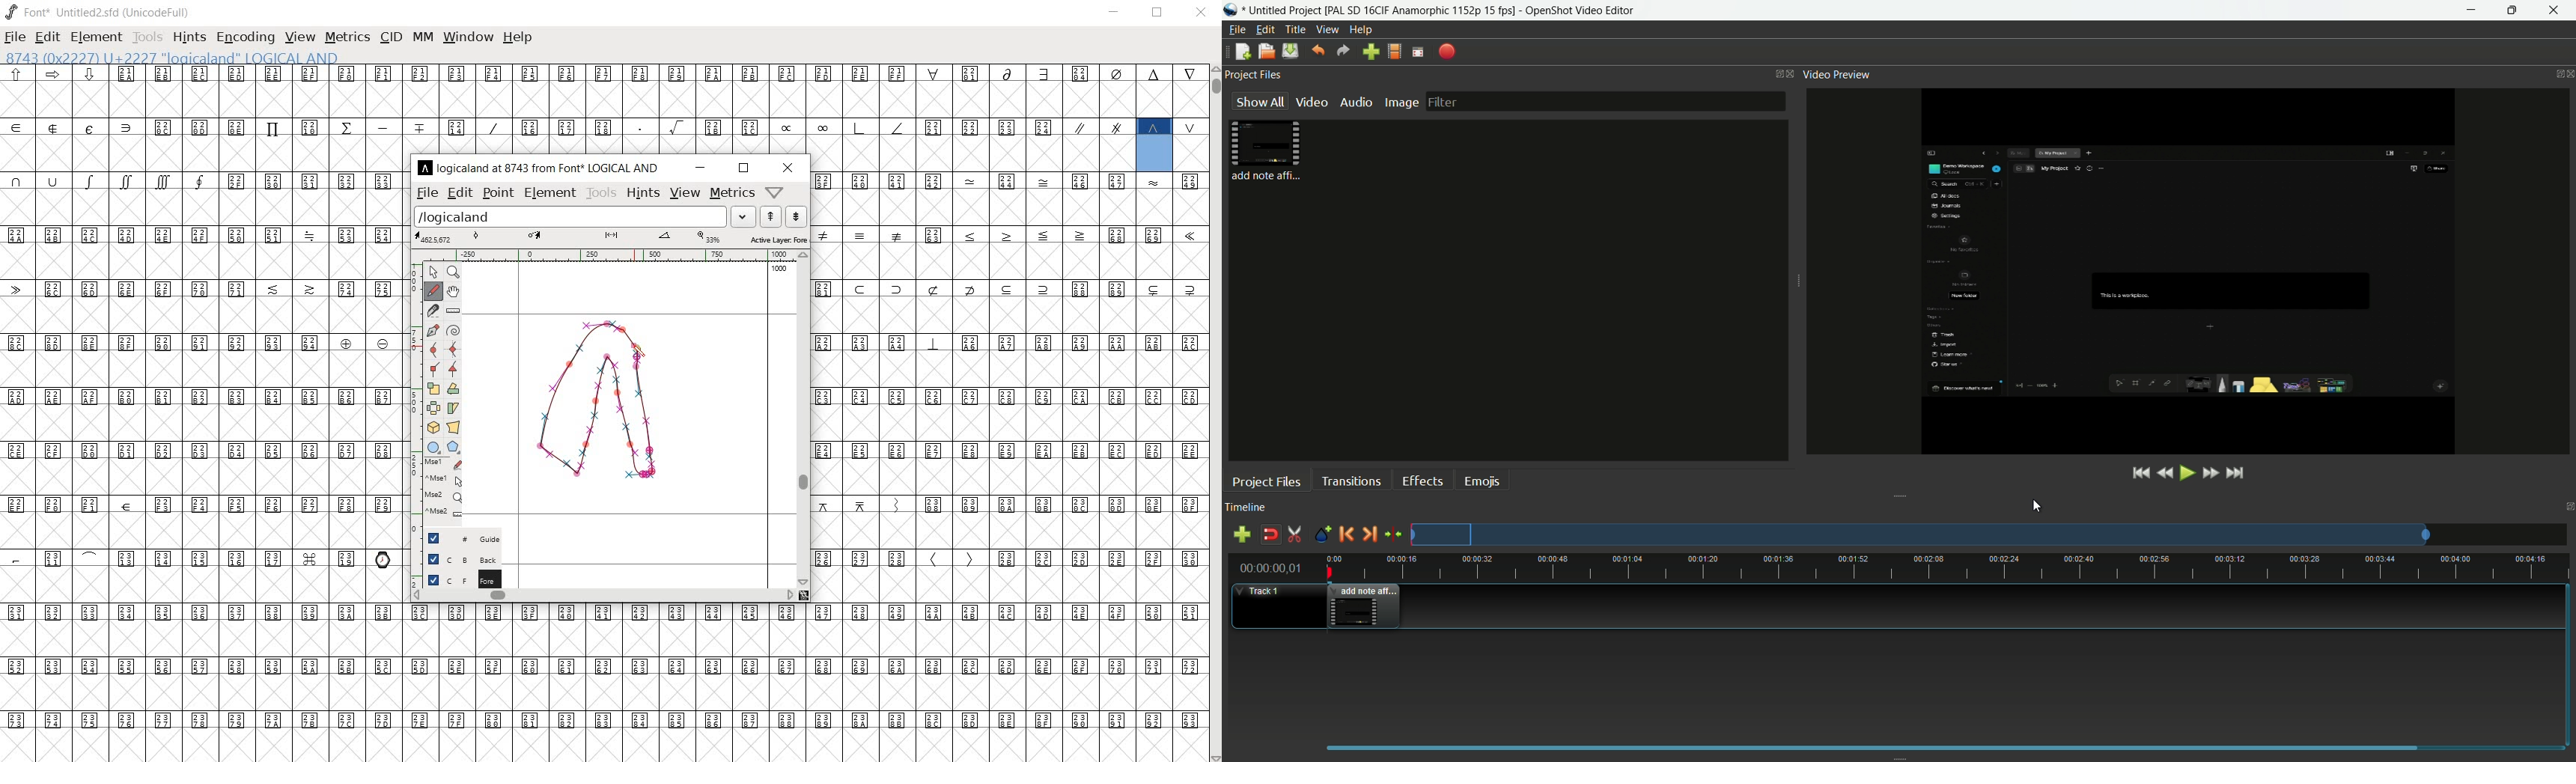 The height and width of the screenshot is (784, 2576). I want to click on scrollbar, so click(602, 595).